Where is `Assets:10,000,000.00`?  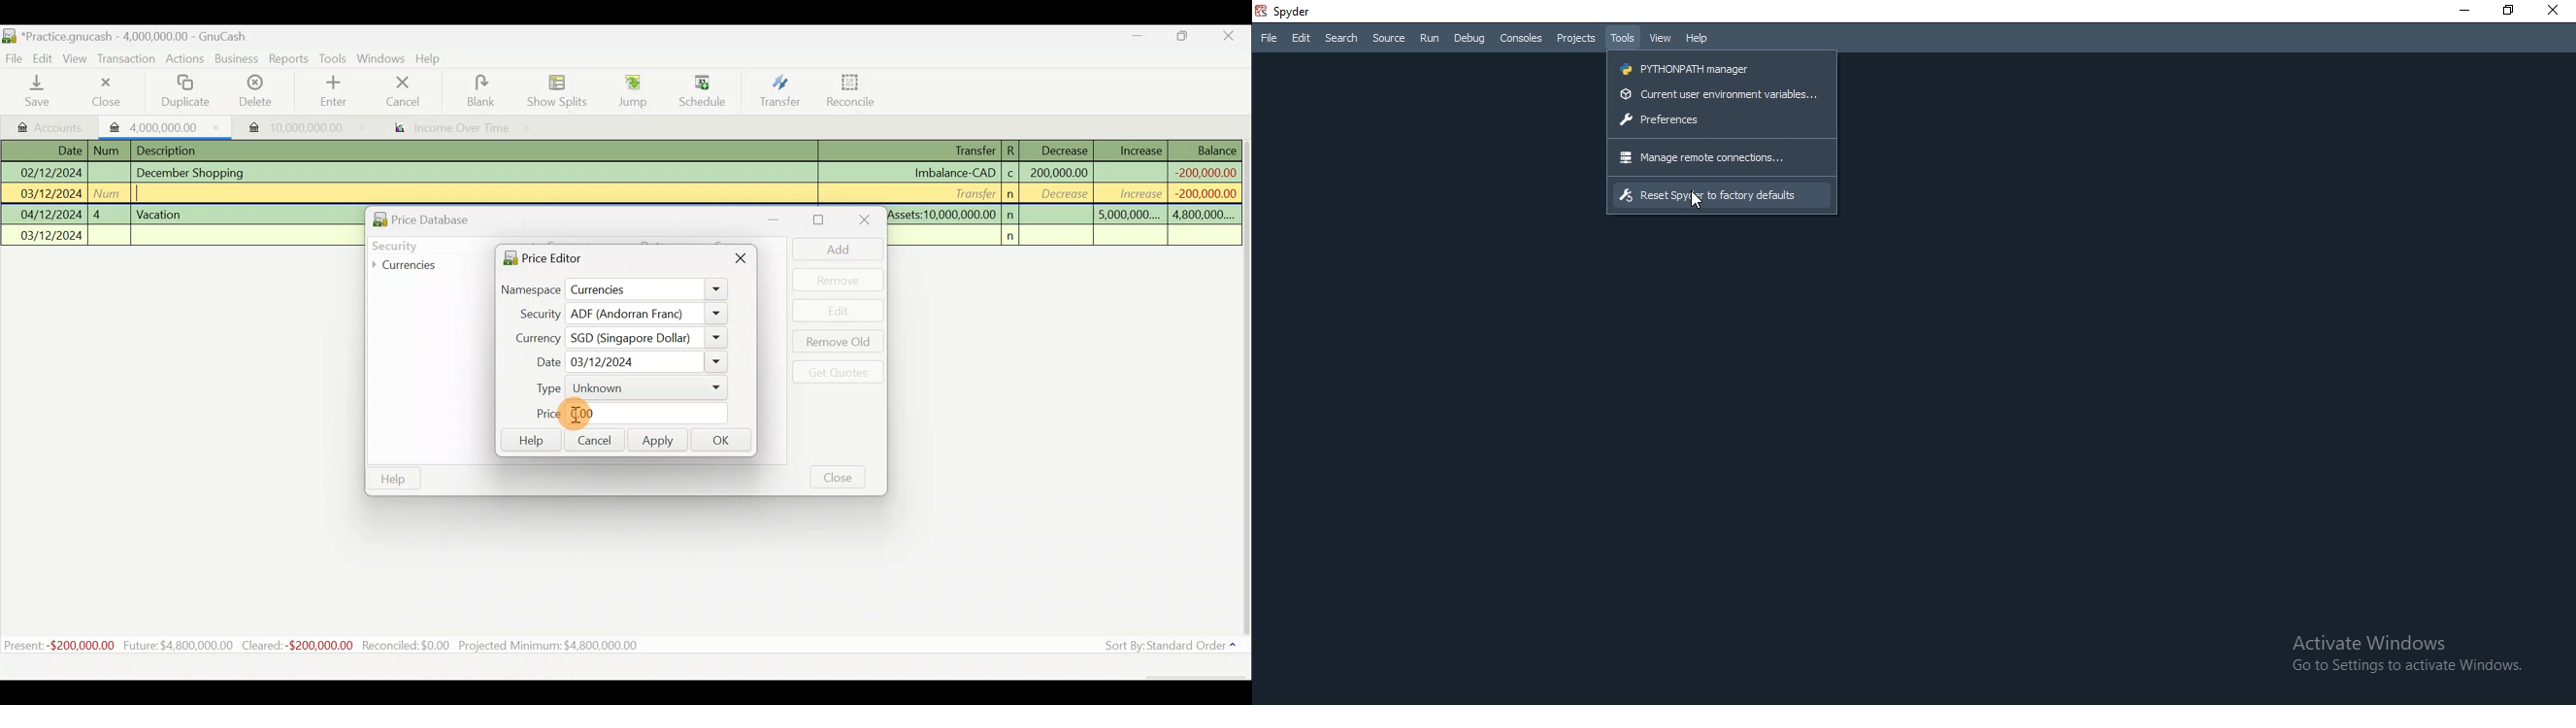 Assets:10,000,000.00 is located at coordinates (942, 213).